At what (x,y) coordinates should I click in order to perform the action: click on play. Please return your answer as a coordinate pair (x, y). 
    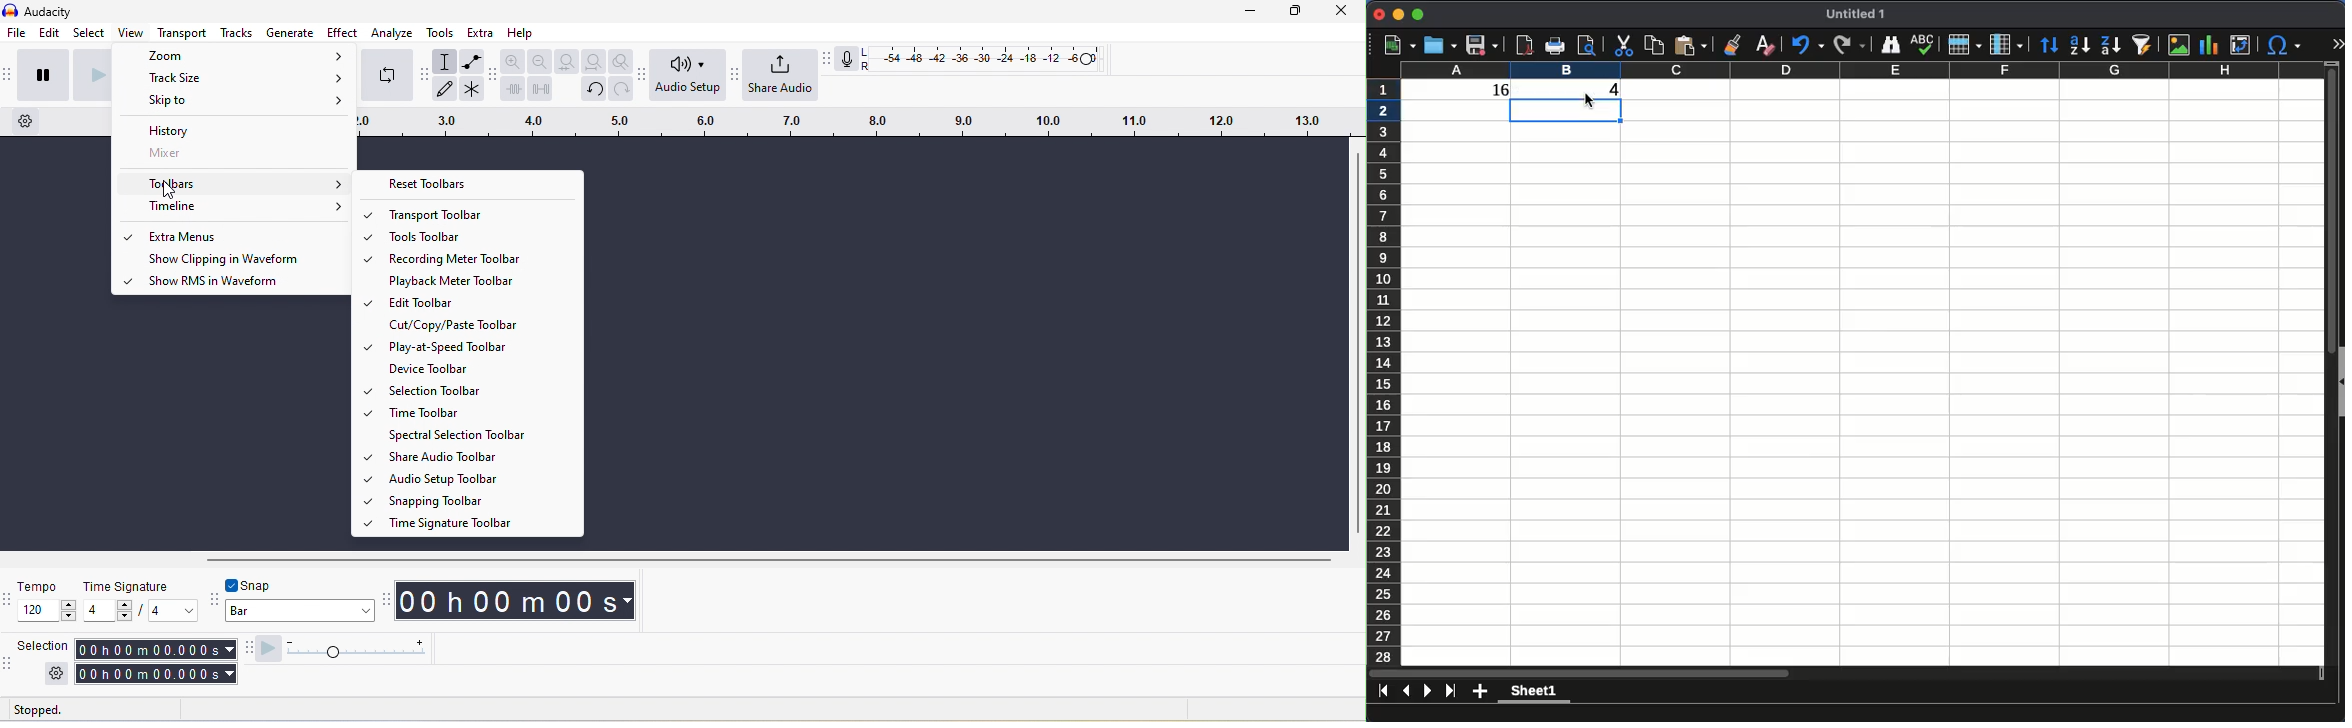
    Looking at the image, I should click on (90, 76).